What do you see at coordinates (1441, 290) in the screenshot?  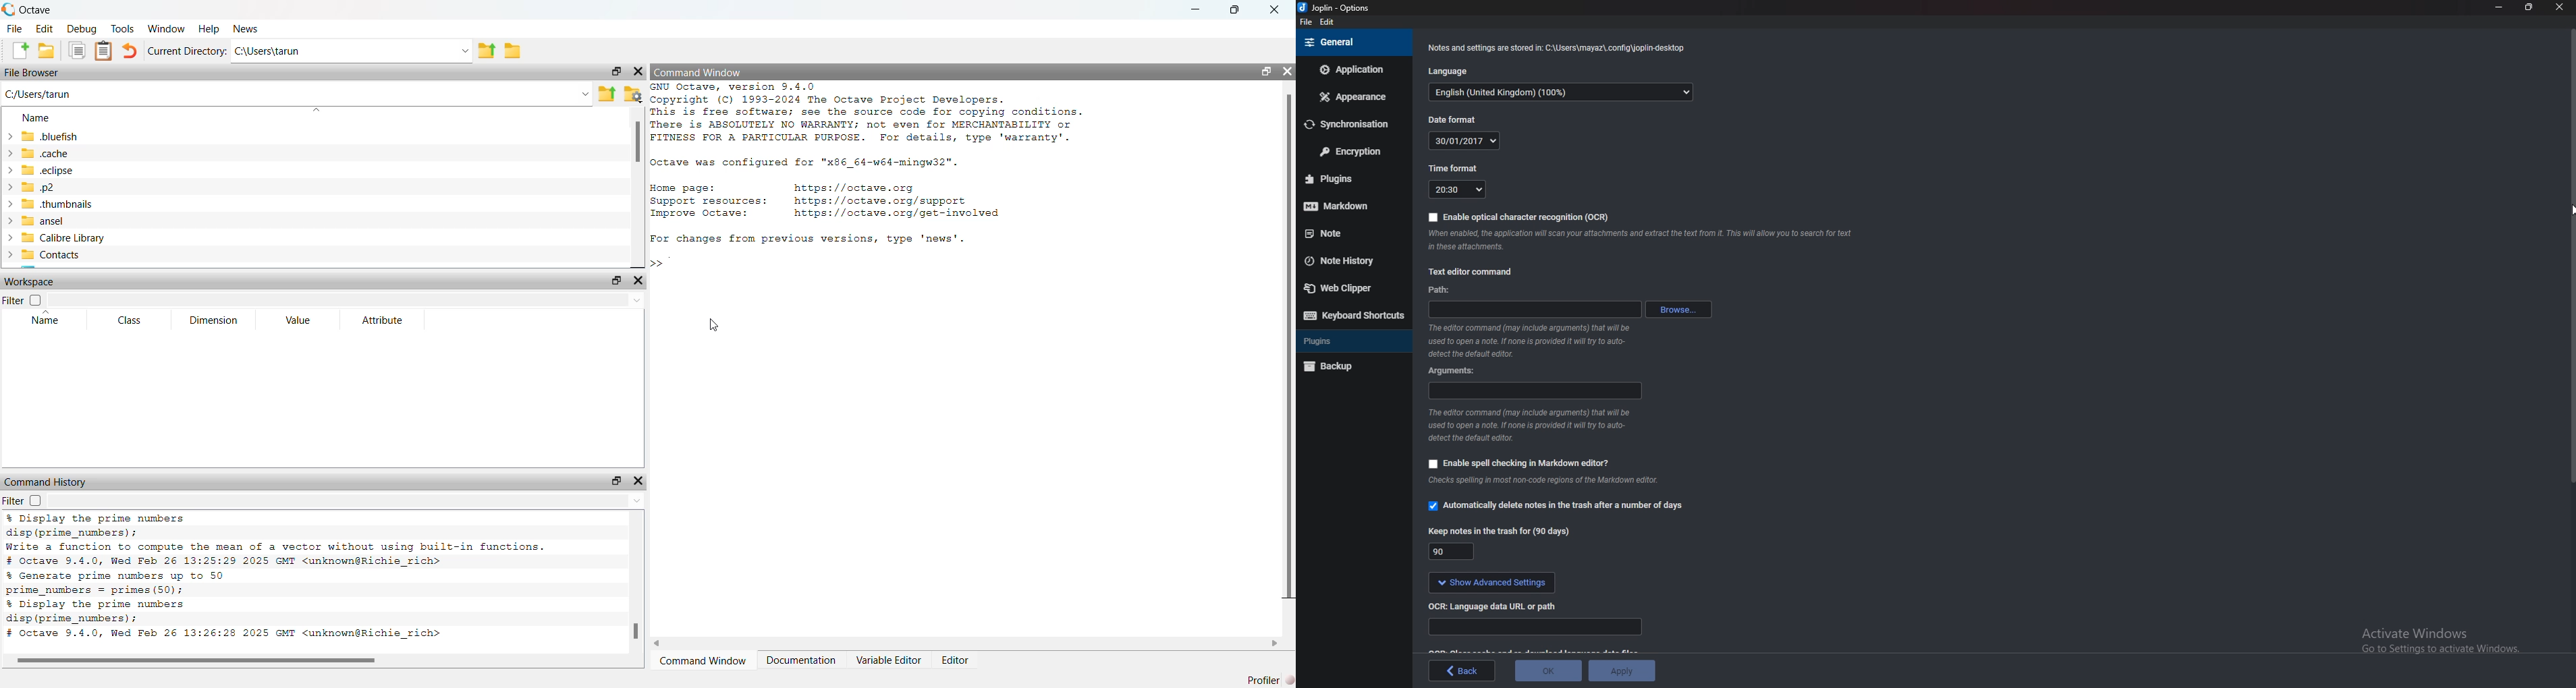 I see `path` at bounding box center [1441, 290].